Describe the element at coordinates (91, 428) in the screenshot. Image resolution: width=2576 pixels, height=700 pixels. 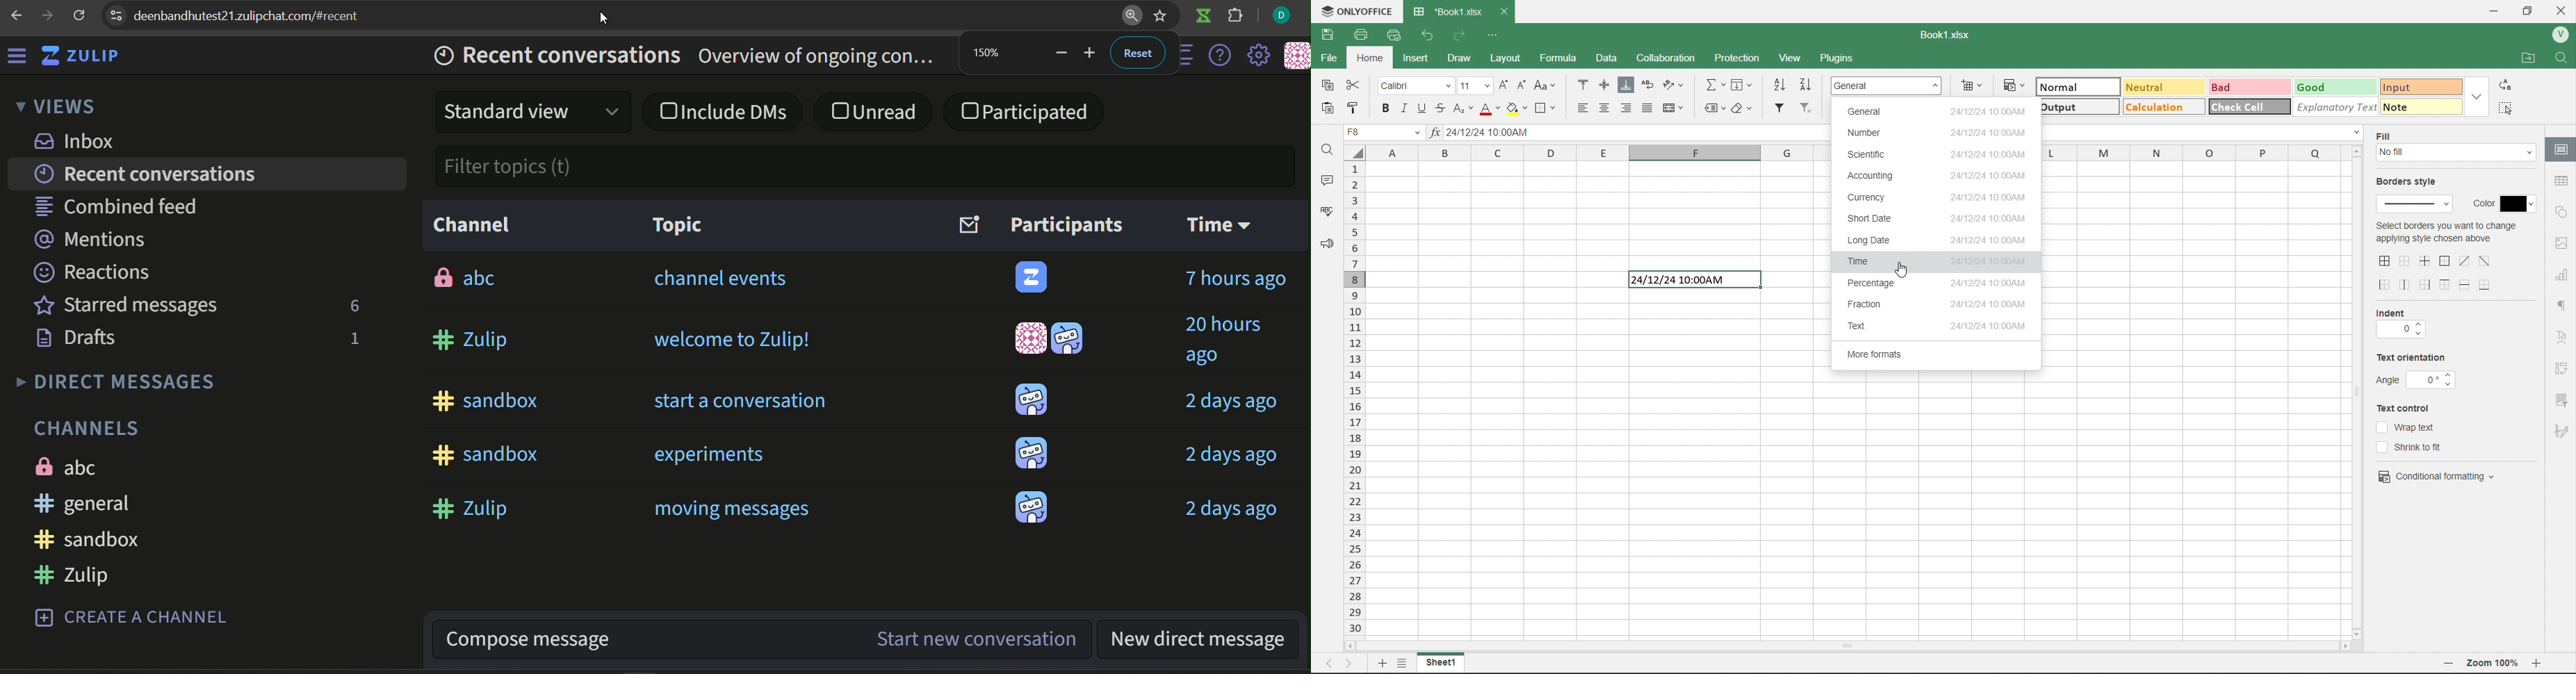
I see `CHANNELS` at that location.